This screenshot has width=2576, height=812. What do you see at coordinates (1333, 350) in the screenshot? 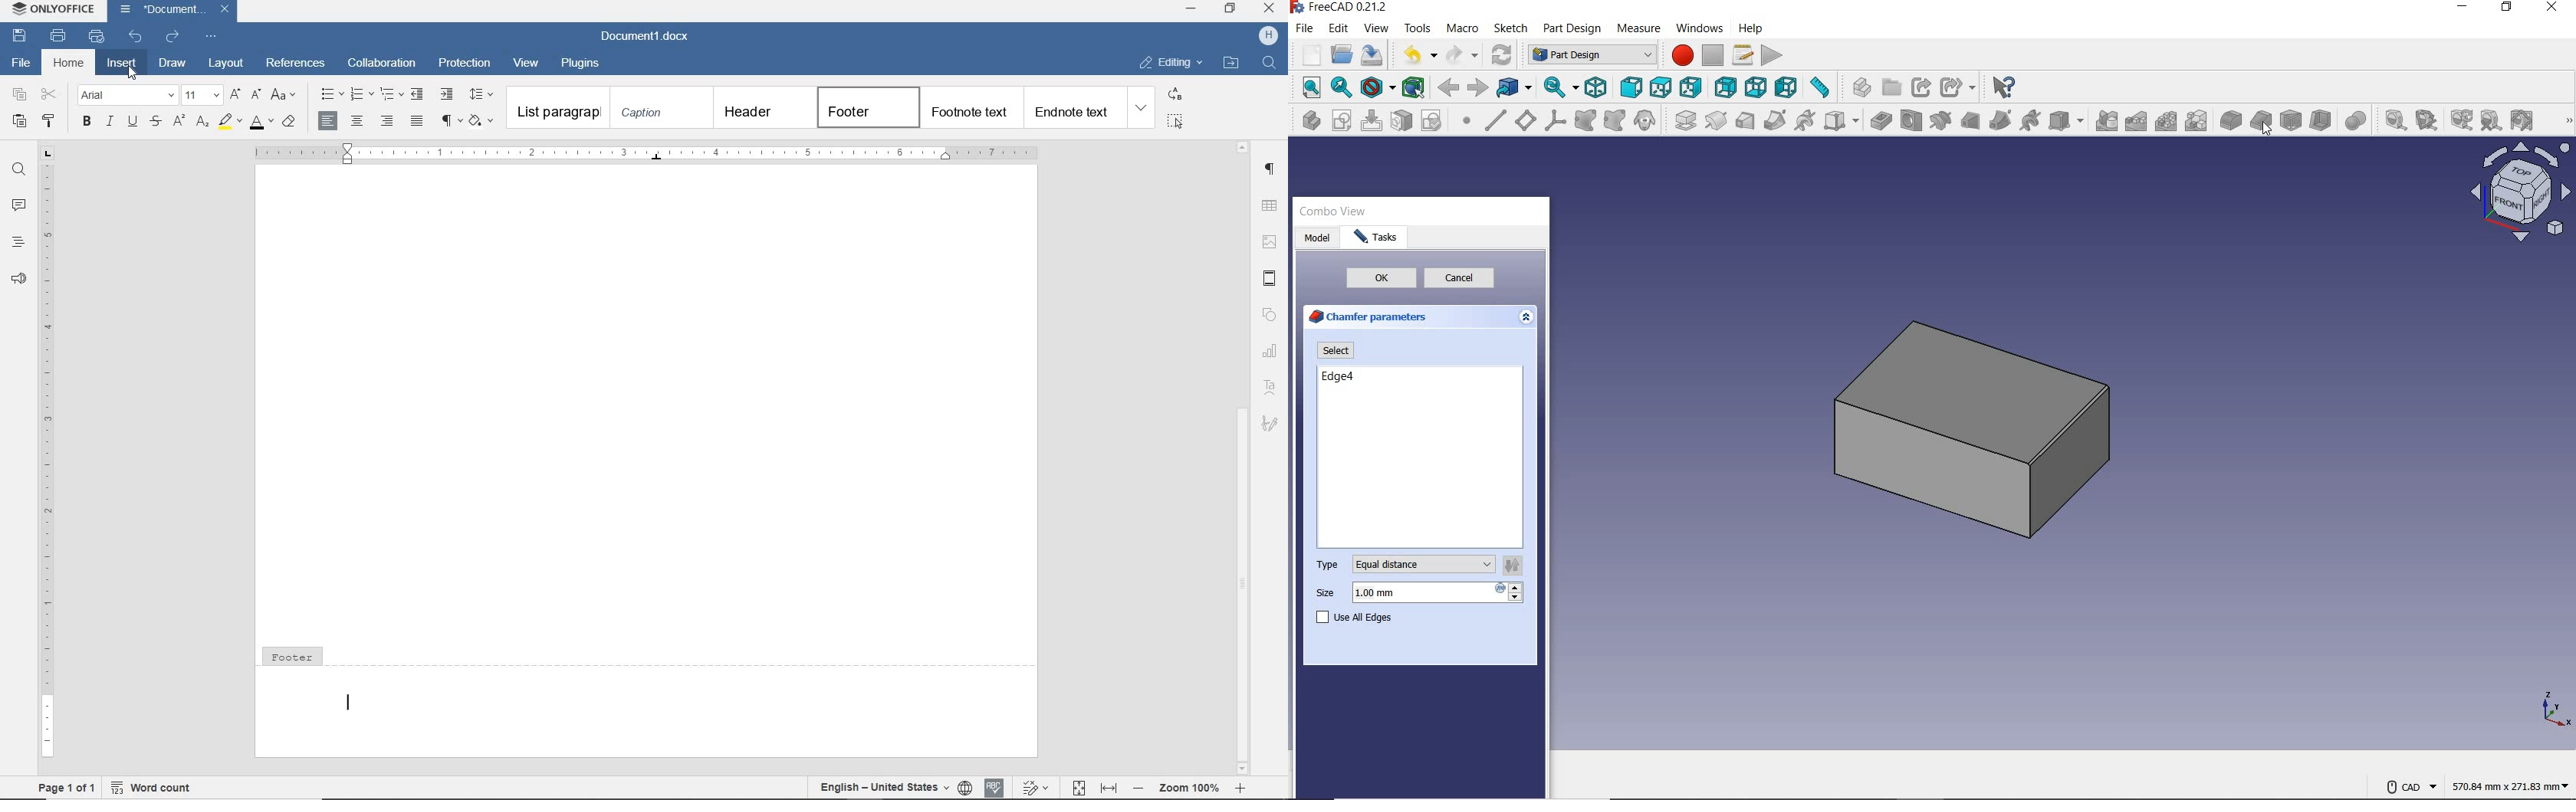
I see `select` at bounding box center [1333, 350].